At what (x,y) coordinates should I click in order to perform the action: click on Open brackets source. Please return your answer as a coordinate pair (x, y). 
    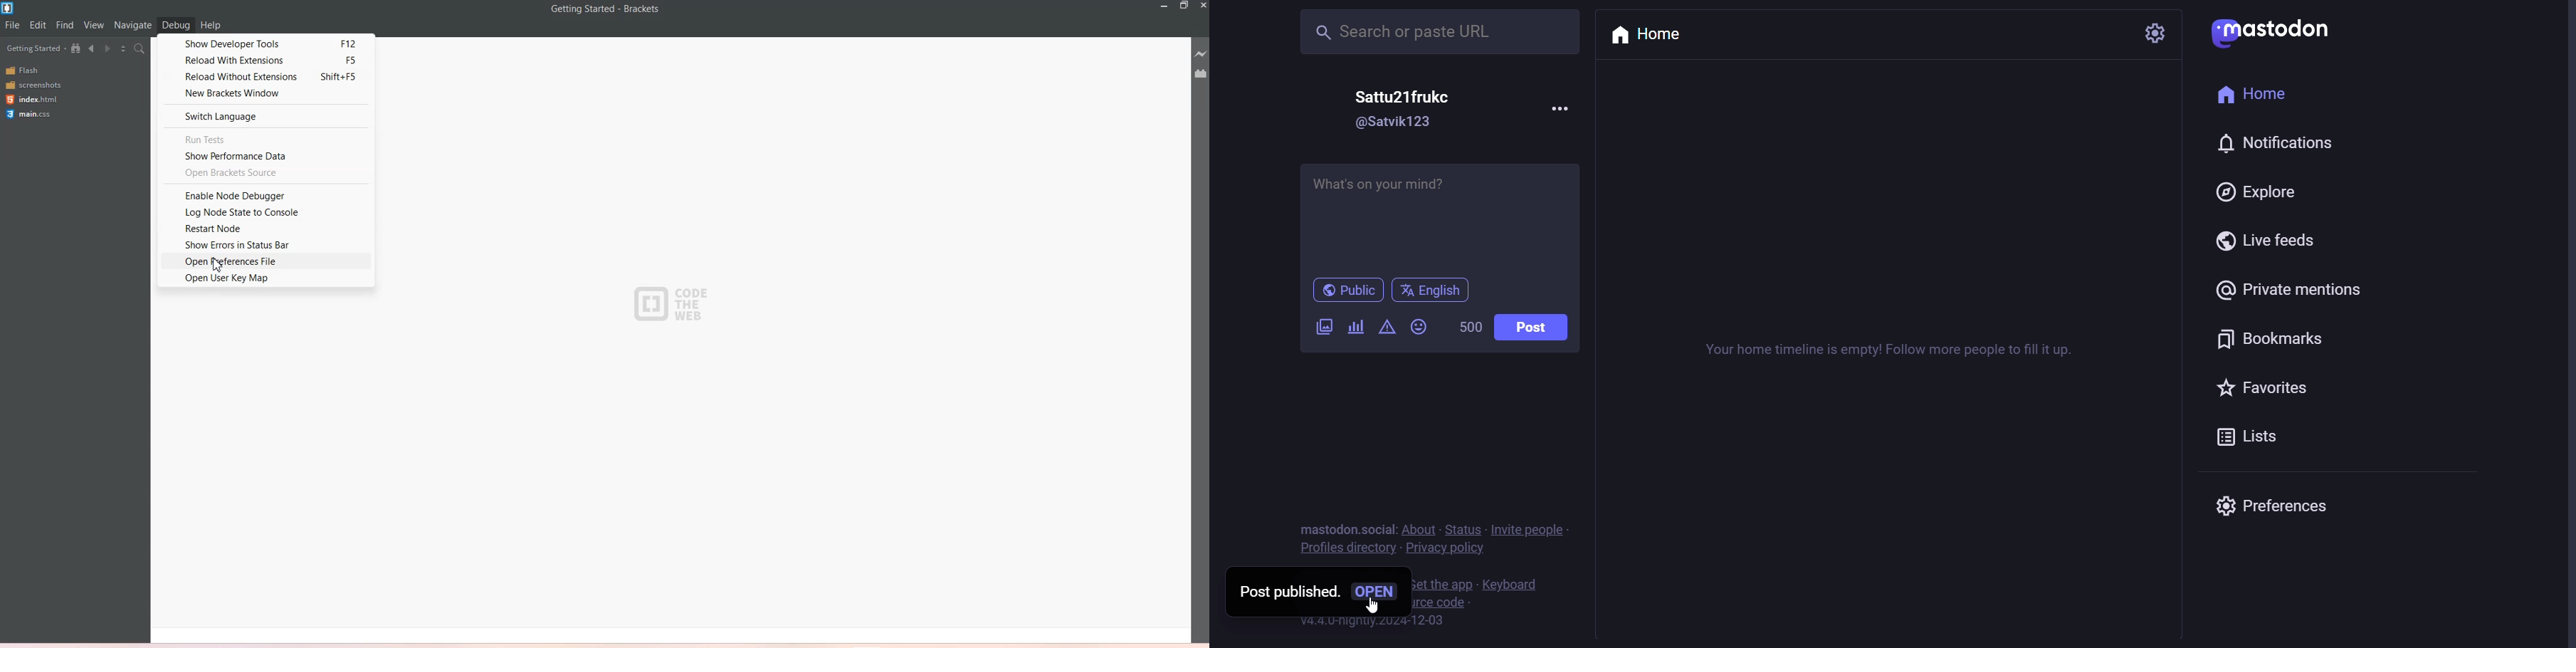
    Looking at the image, I should click on (266, 173).